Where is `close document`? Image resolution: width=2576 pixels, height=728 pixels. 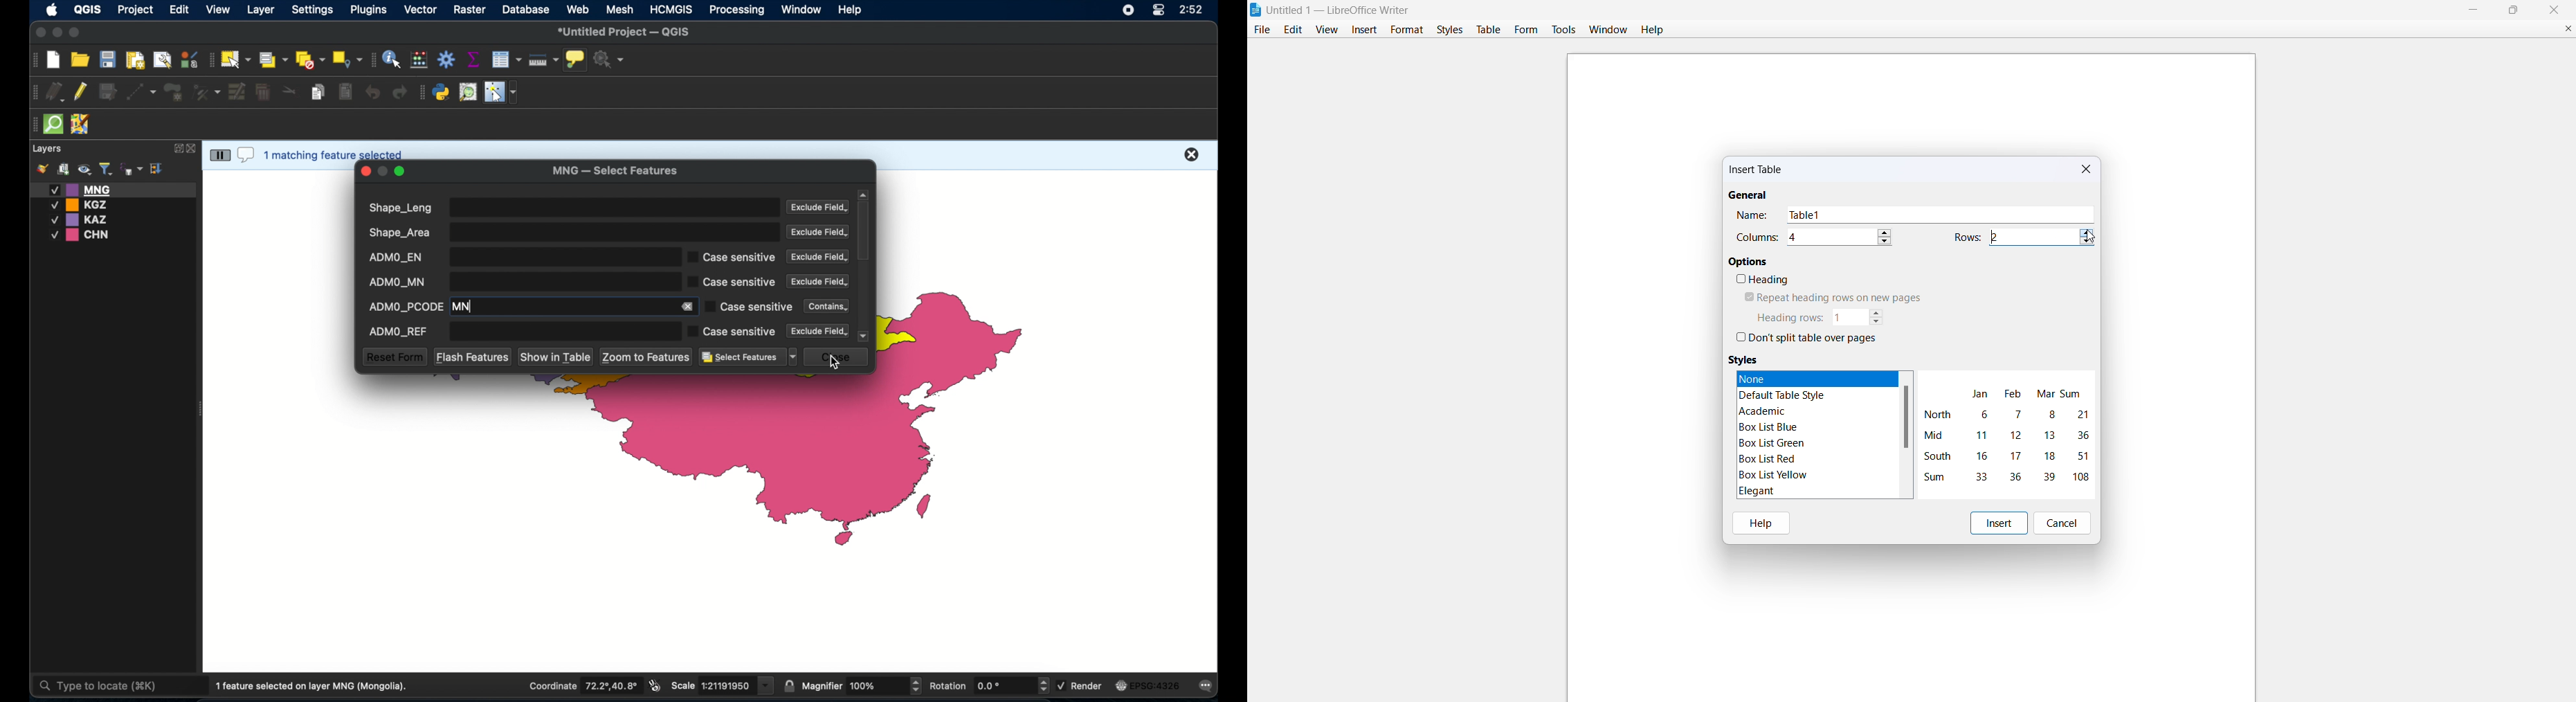
close document is located at coordinates (2562, 27).